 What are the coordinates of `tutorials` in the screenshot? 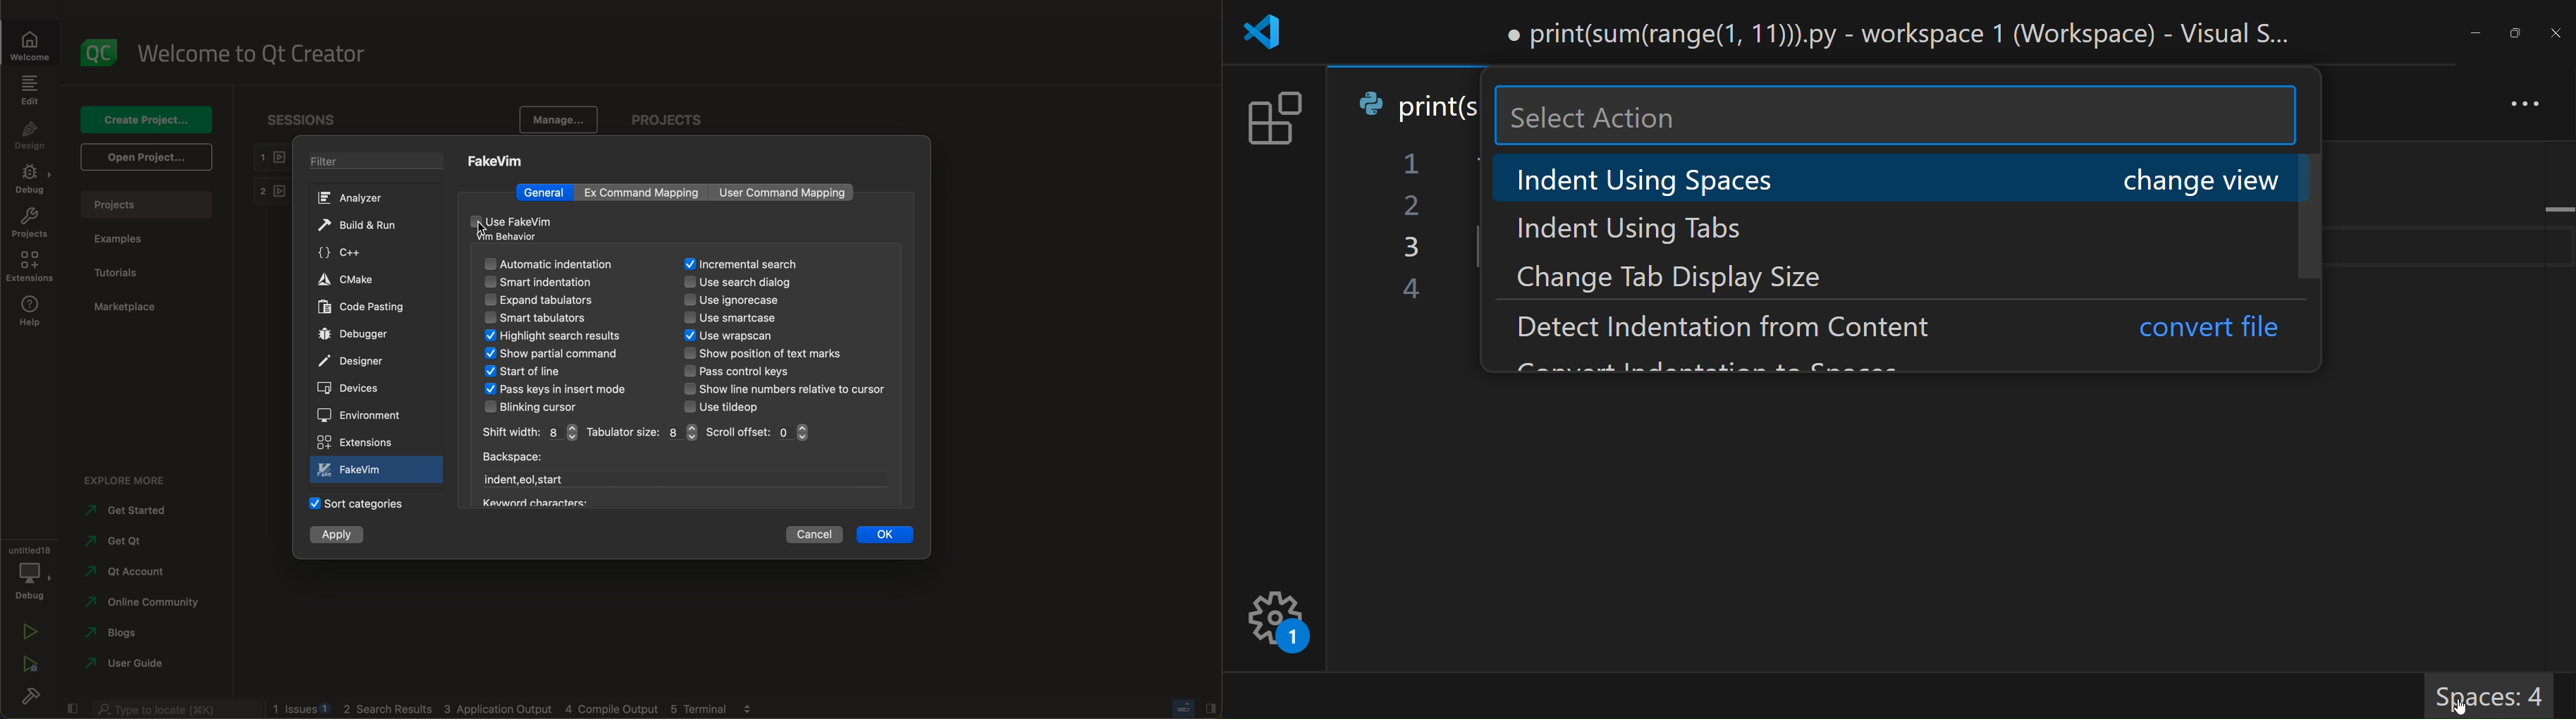 It's located at (129, 271).